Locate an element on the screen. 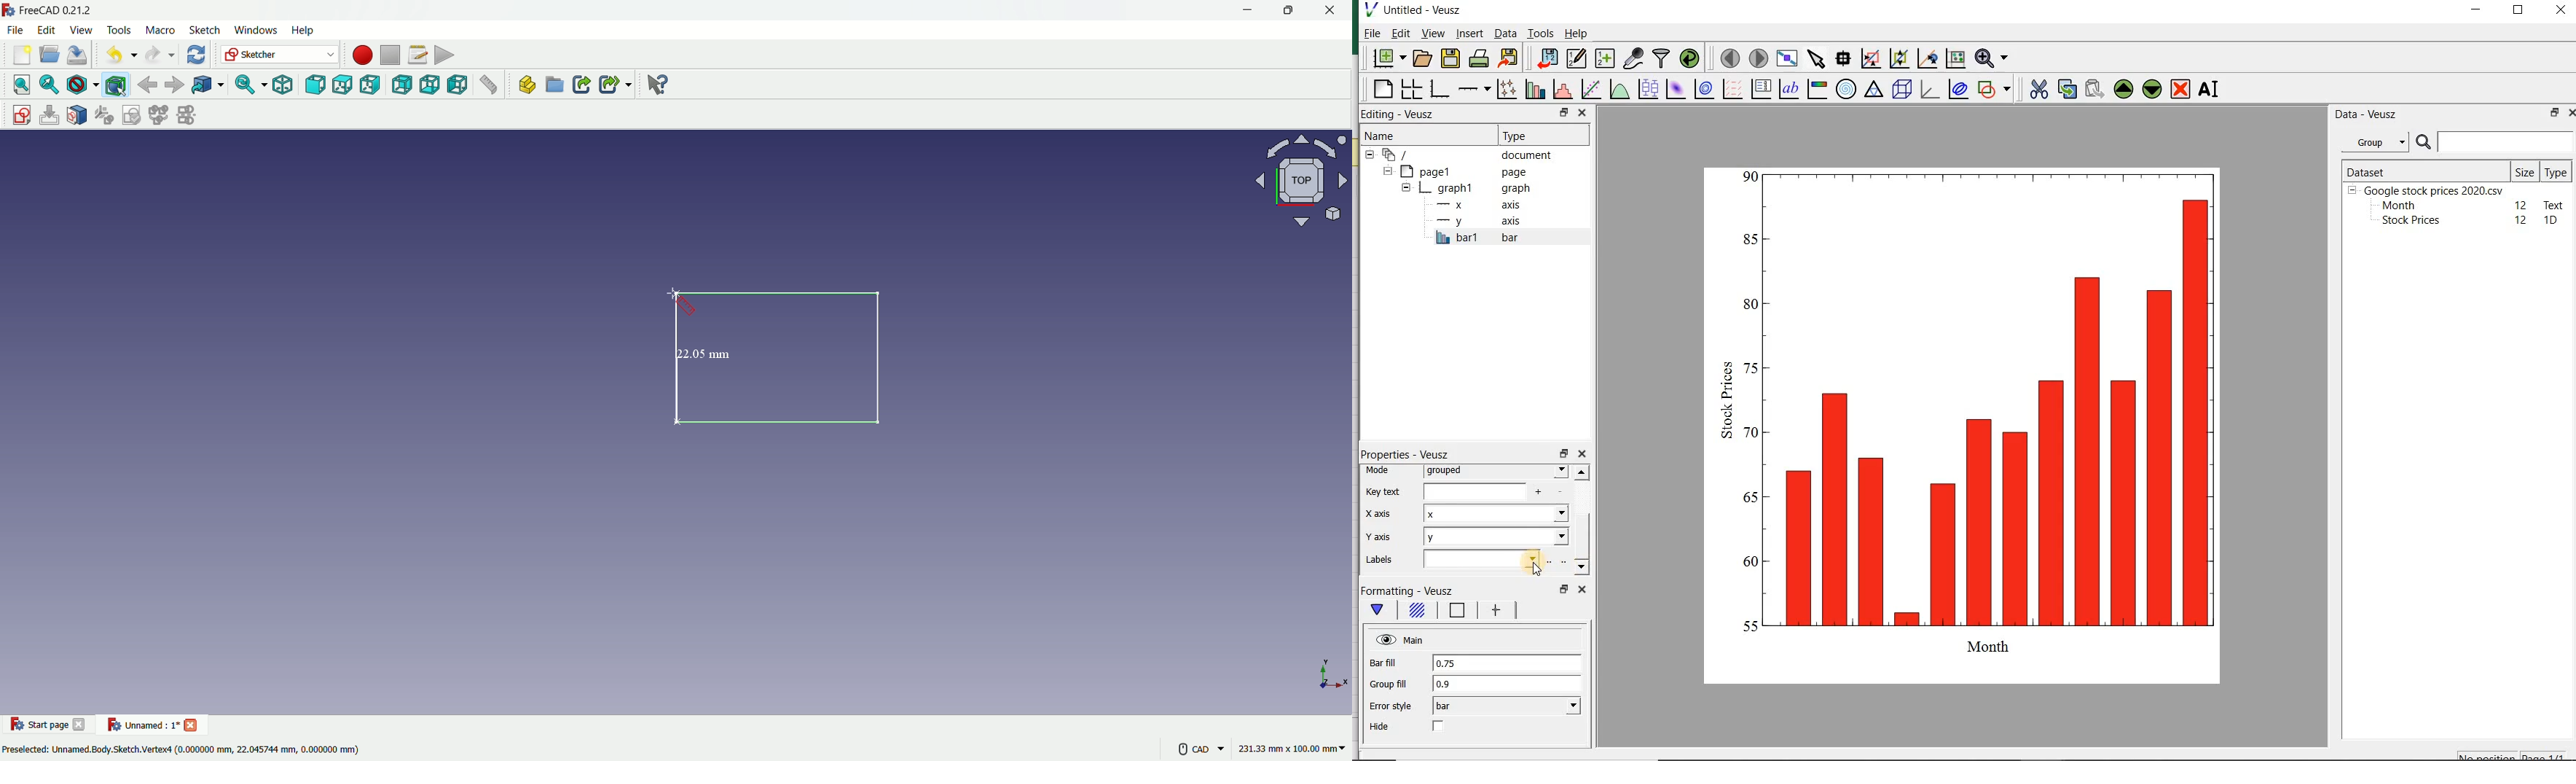  new file is located at coordinates (20, 58).